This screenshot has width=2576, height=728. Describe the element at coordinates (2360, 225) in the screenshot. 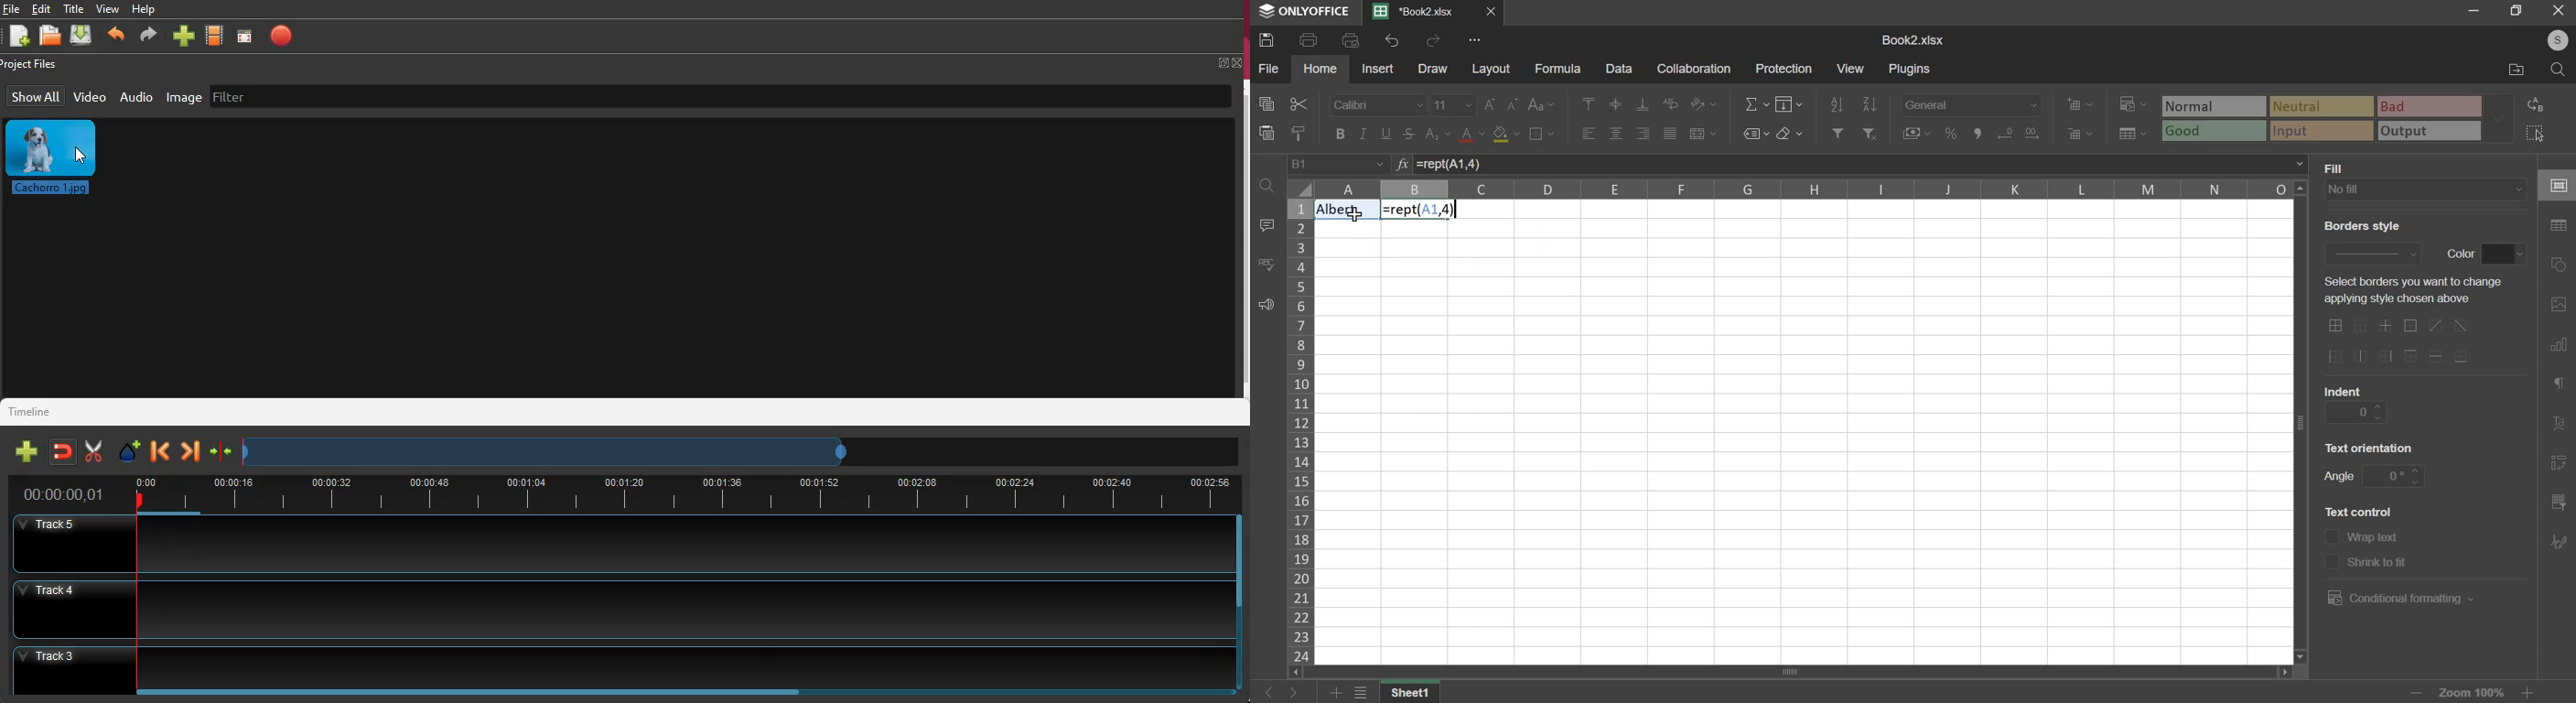

I see `text` at that location.